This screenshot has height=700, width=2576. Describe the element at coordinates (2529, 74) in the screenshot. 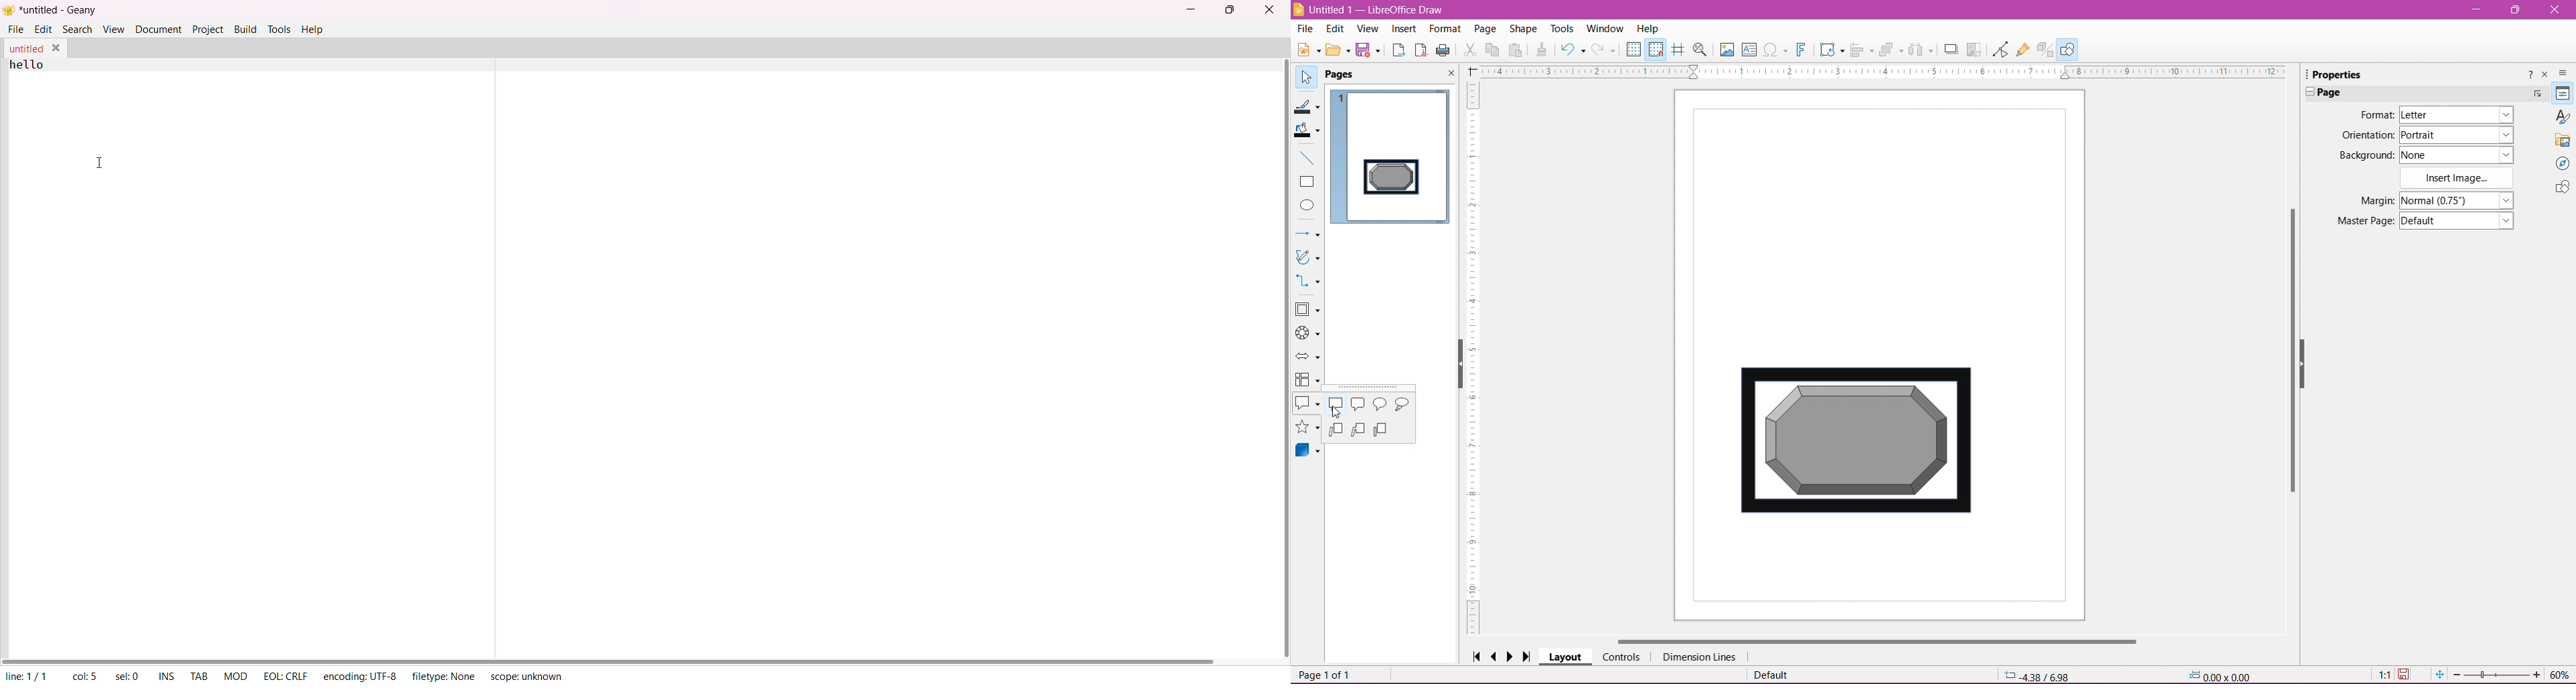

I see `Help about this sidebar deck` at that location.